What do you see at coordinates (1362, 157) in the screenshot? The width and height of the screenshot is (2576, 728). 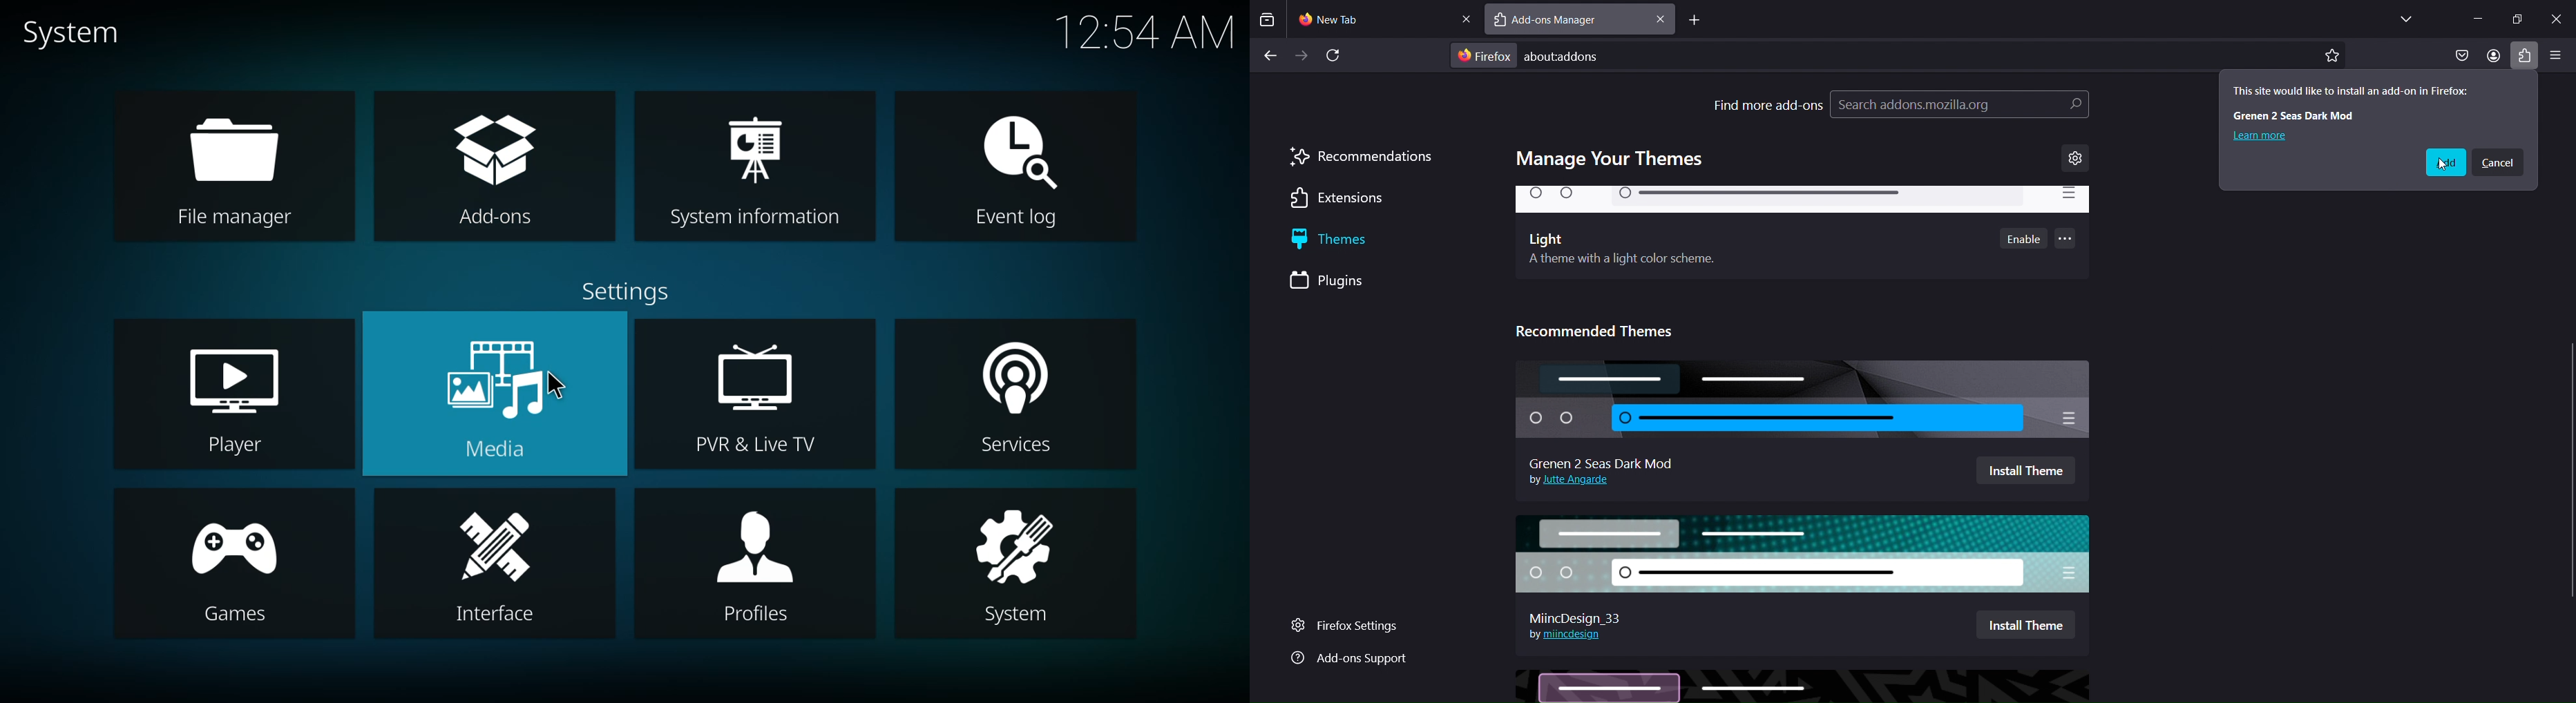 I see `recommendations` at bounding box center [1362, 157].